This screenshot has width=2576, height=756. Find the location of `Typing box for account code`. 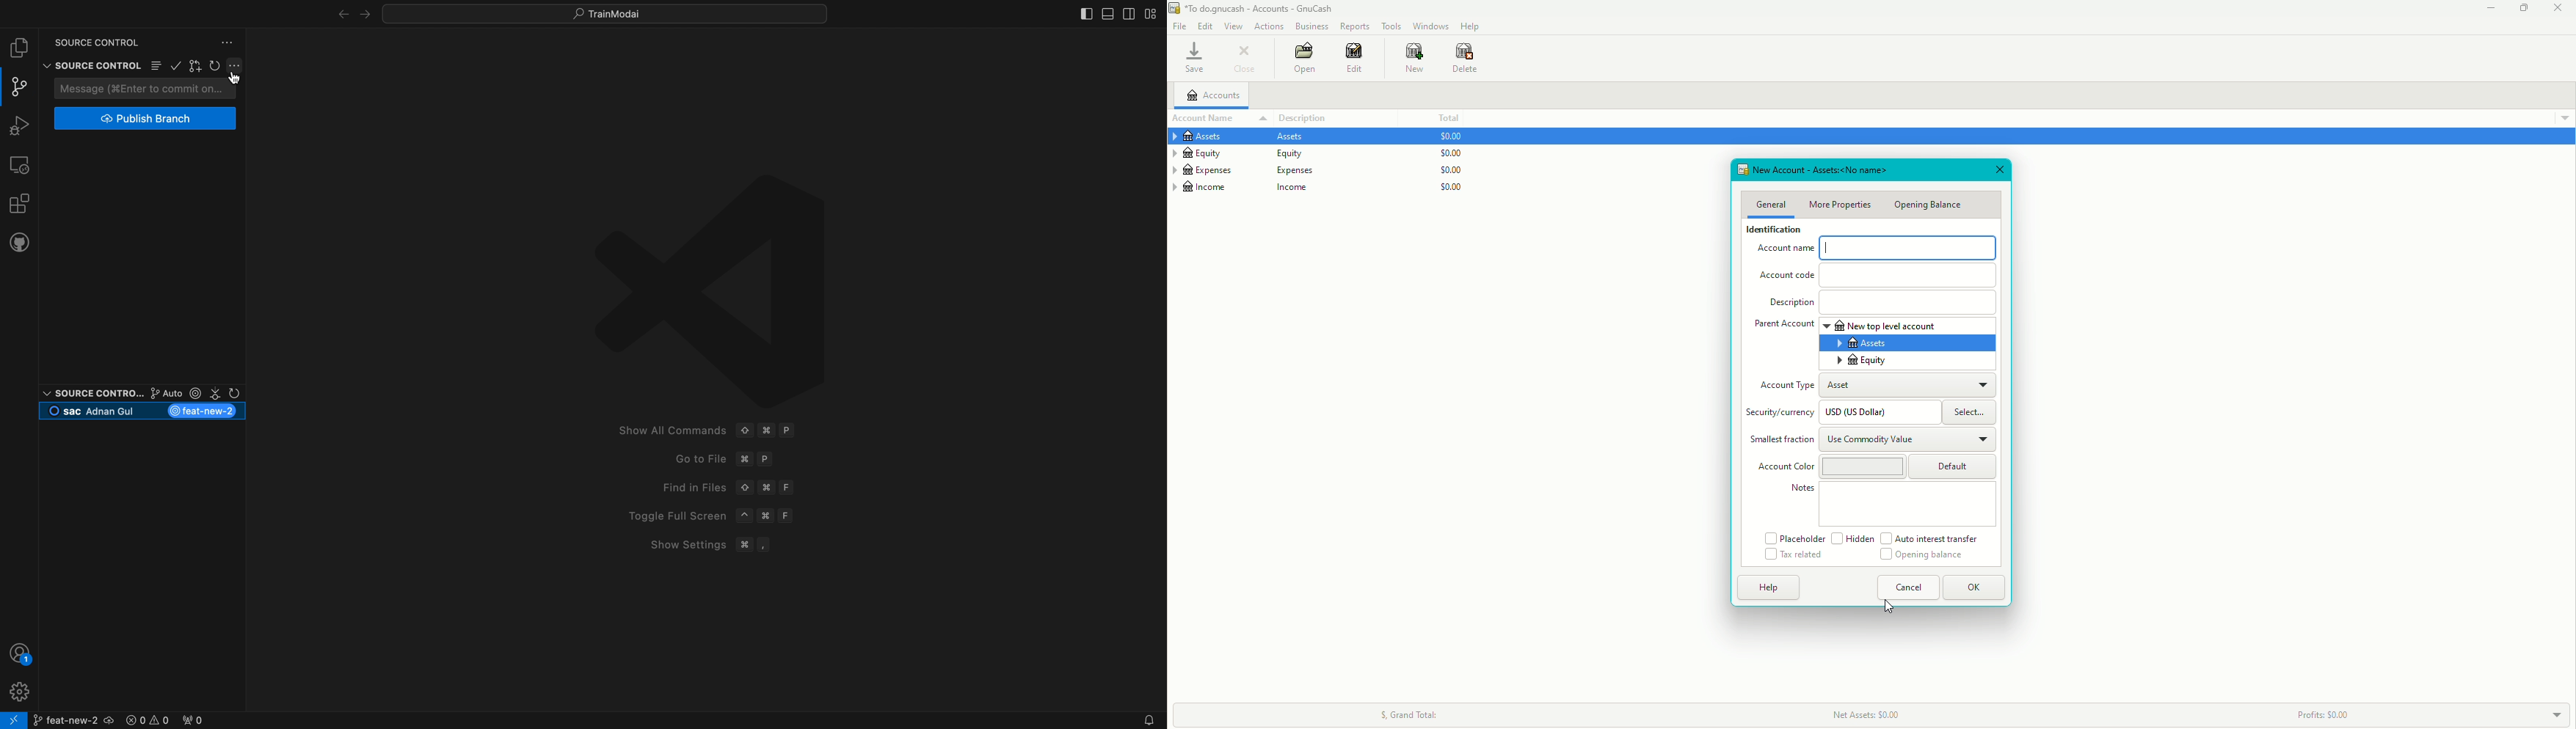

Typing box for account code is located at coordinates (1910, 274).